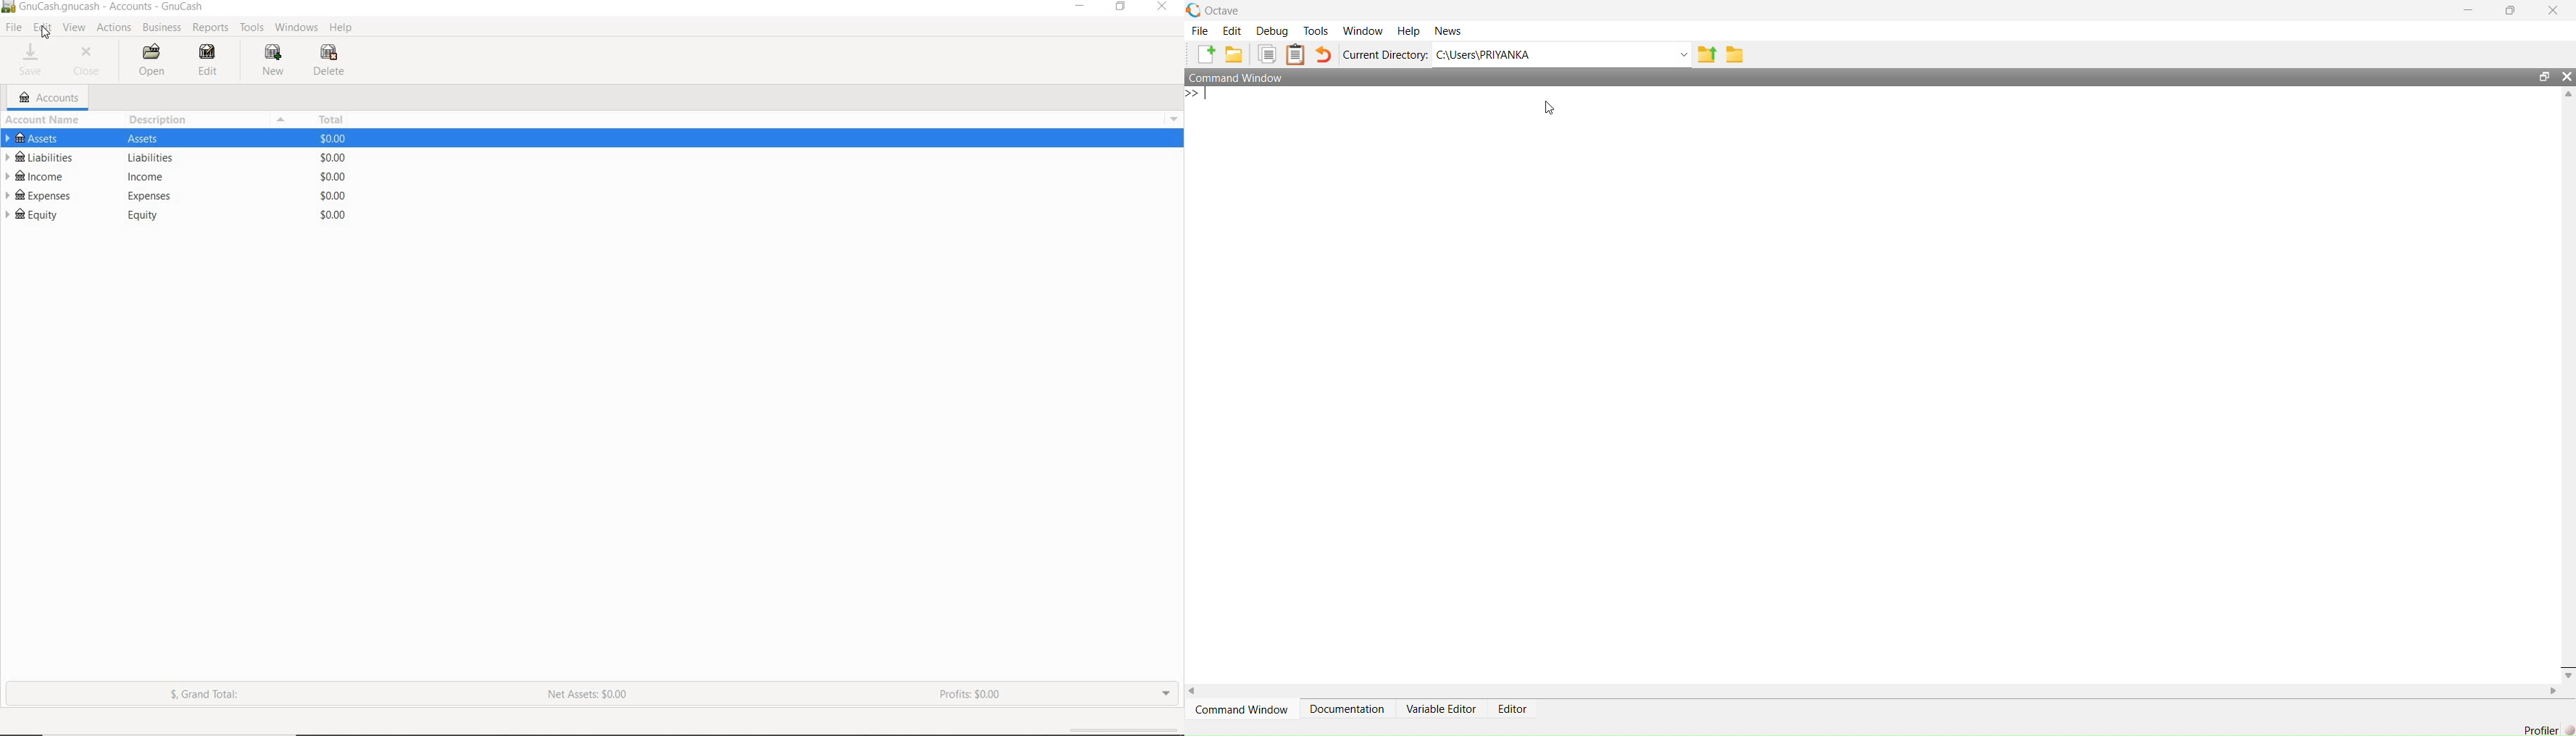 The image size is (2576, 756). I want to click on VIEW, so click(75, 28).